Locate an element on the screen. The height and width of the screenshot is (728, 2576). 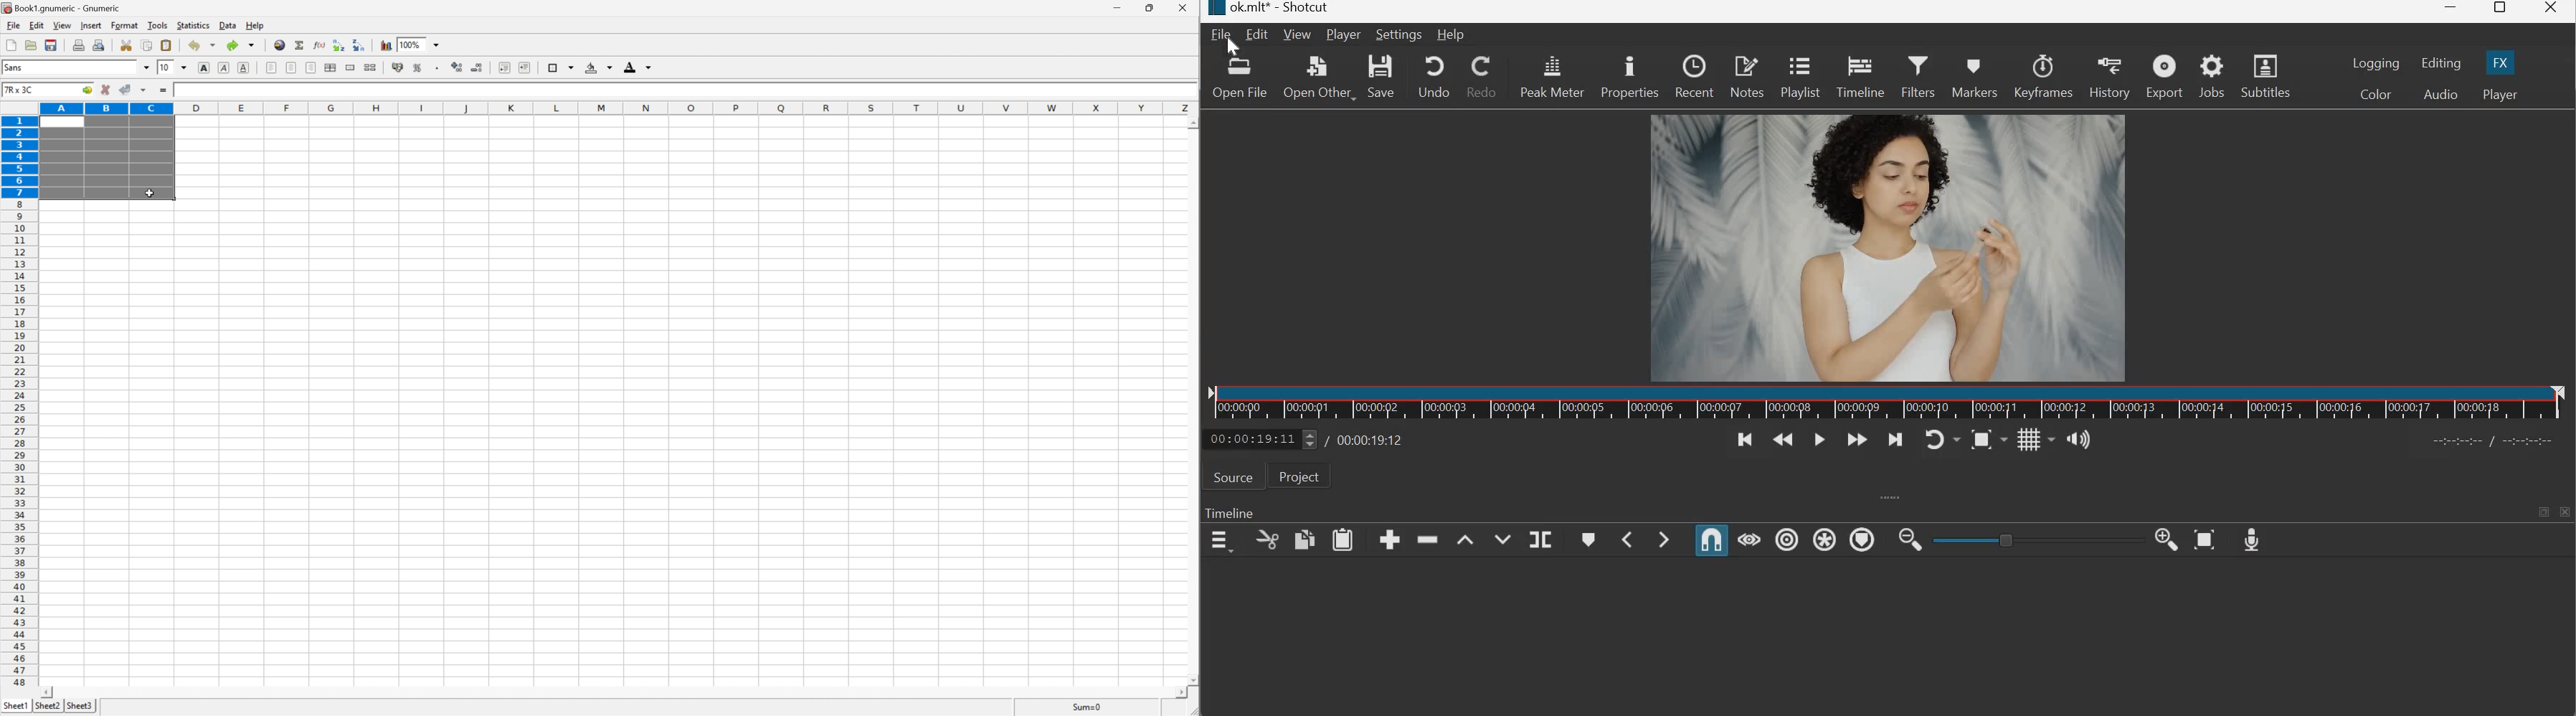
Minimize is located at coordinates (2451, 11).